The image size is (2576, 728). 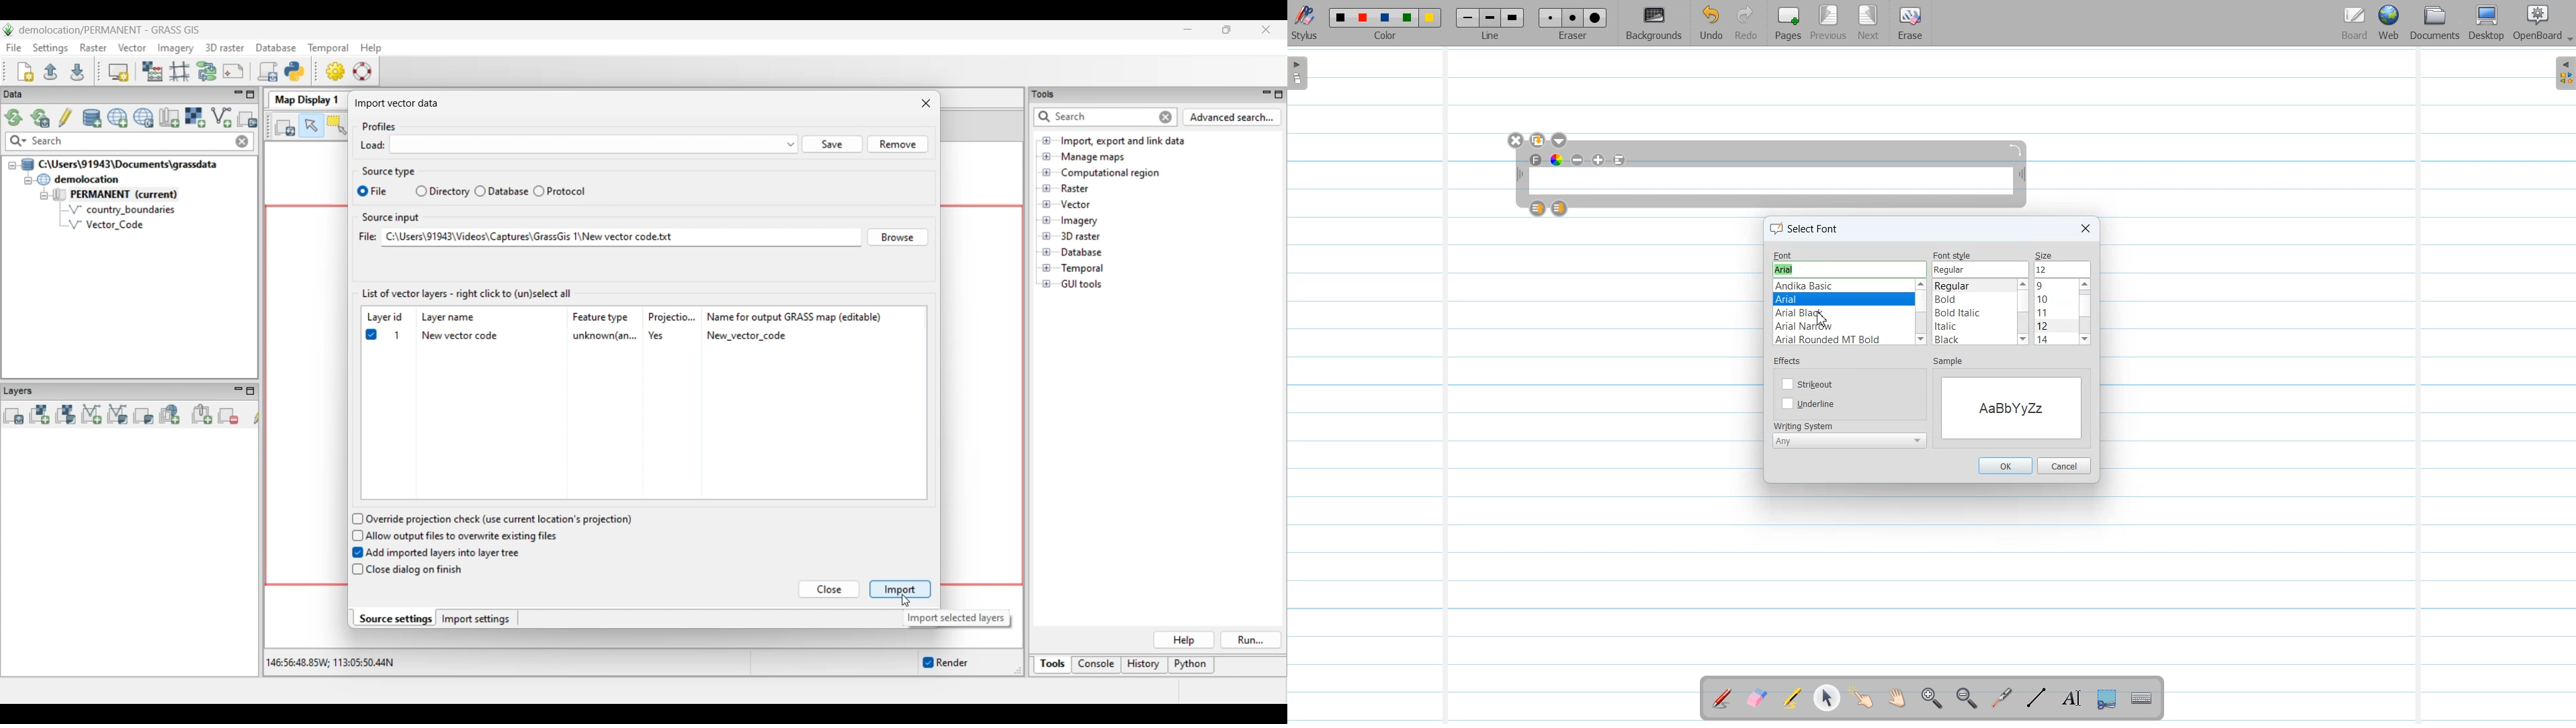 What do you see at coordinates (1560, 208) in the screenshot?
I see `Layer Down` at bounding box center [1560, 208].